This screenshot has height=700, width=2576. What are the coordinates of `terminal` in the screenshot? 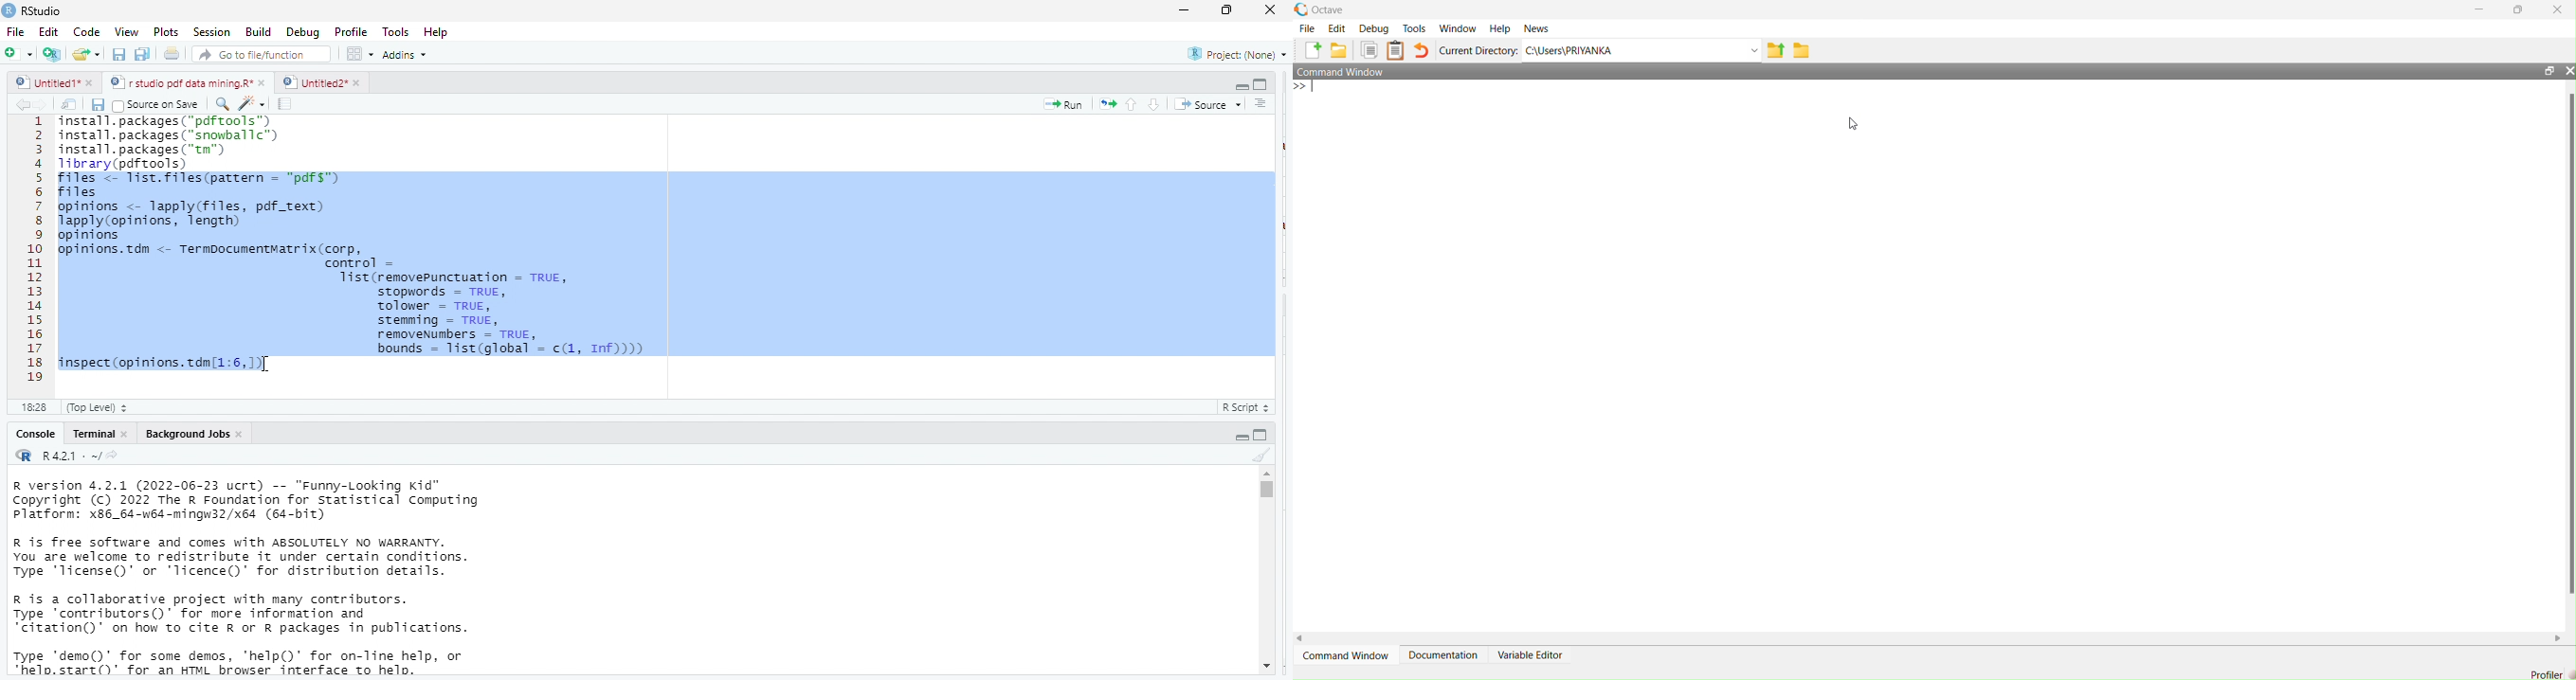 It's located at (92, 434).